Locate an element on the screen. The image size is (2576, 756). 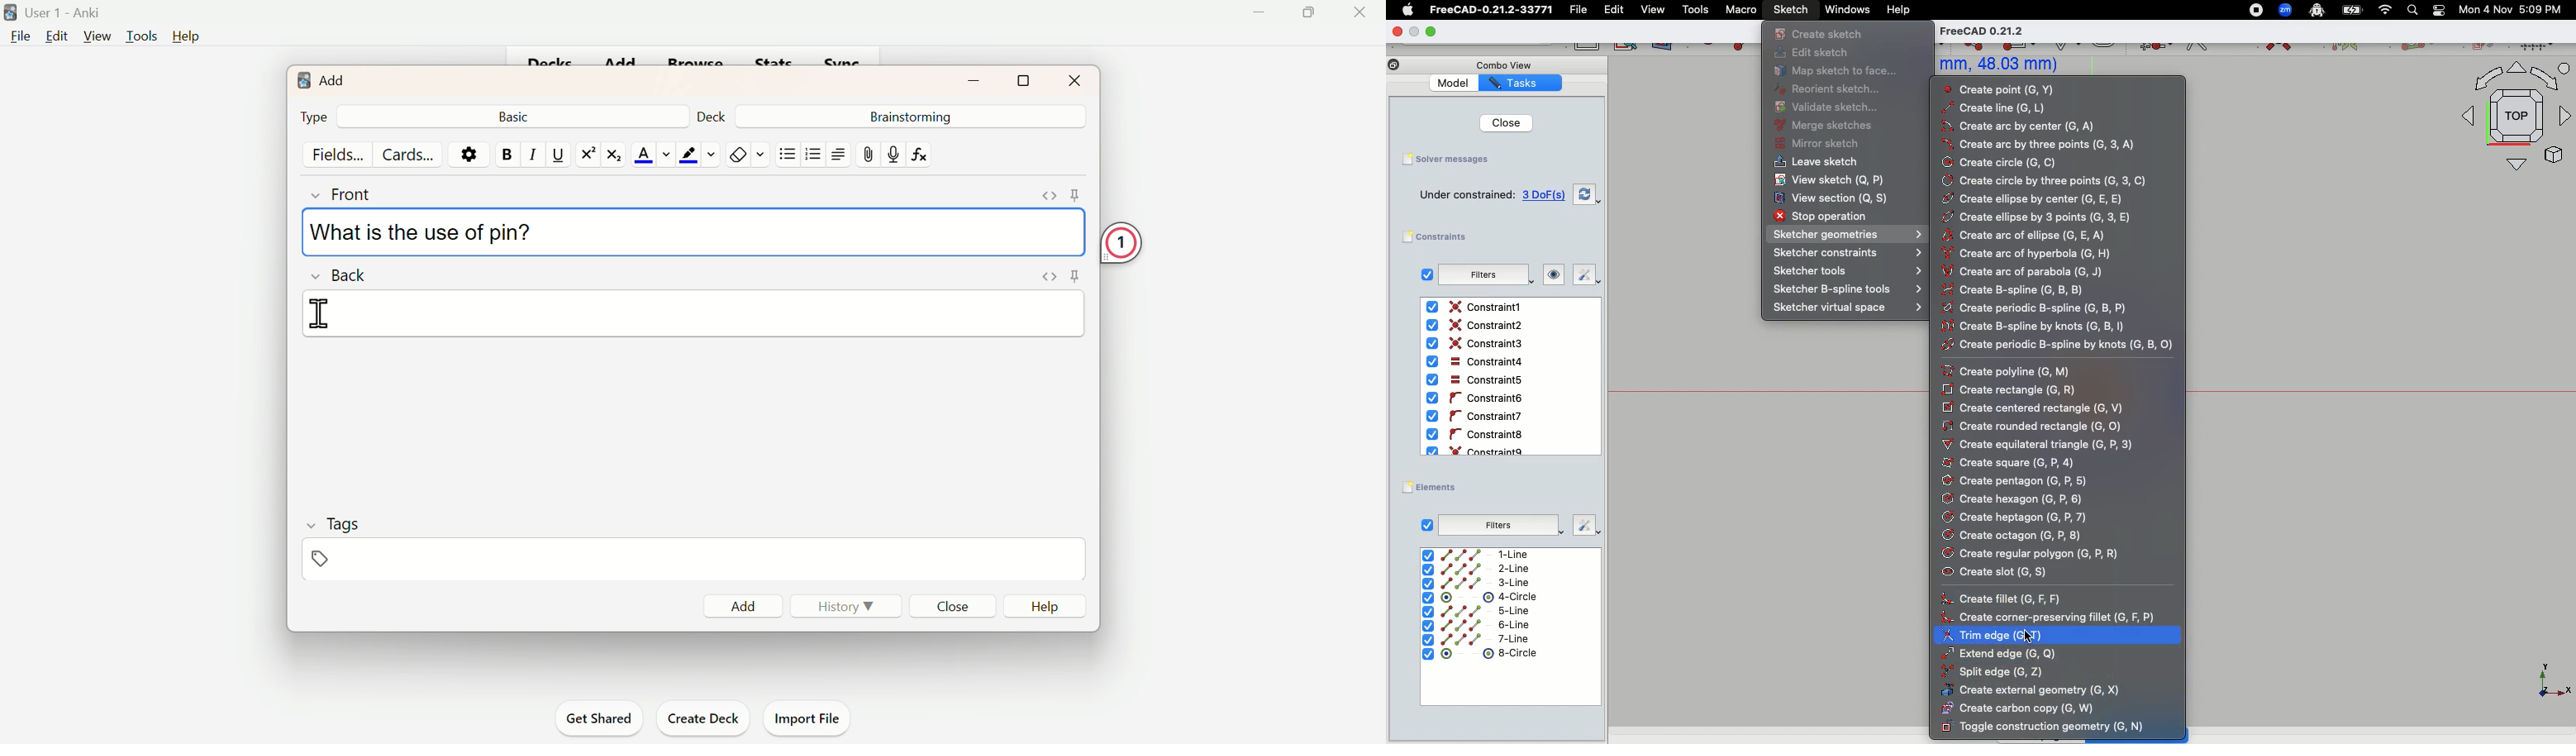
Brainstorming is located at coordinates (908, 116).